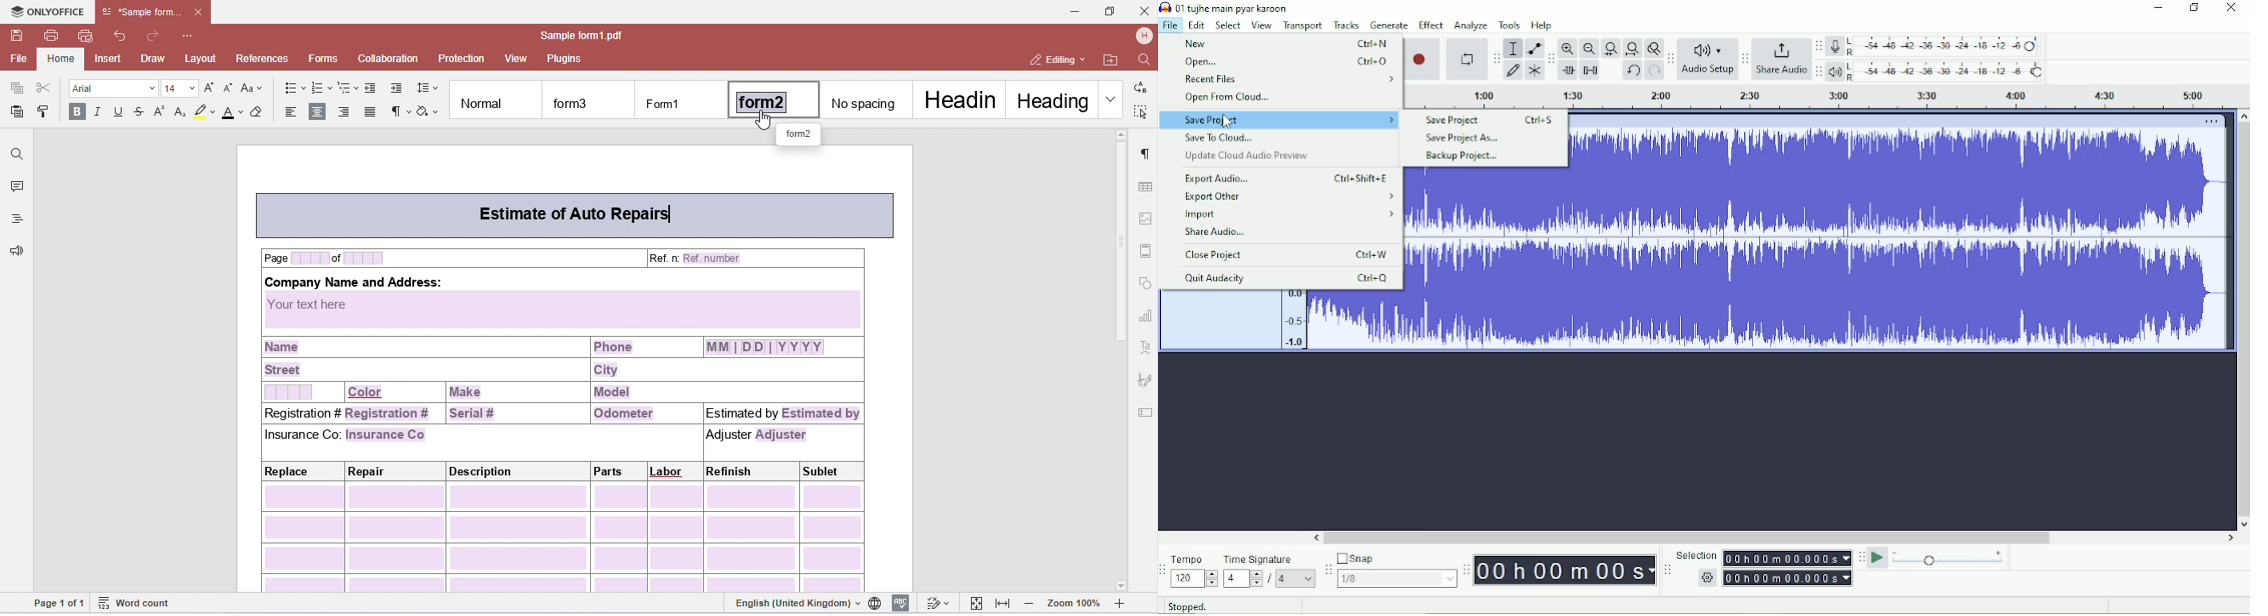 The height and width of the screenshot is (616, 2268). Describe the element at coordinates (1513, 49) in the screenshot. I see `Selection tool` at that location.